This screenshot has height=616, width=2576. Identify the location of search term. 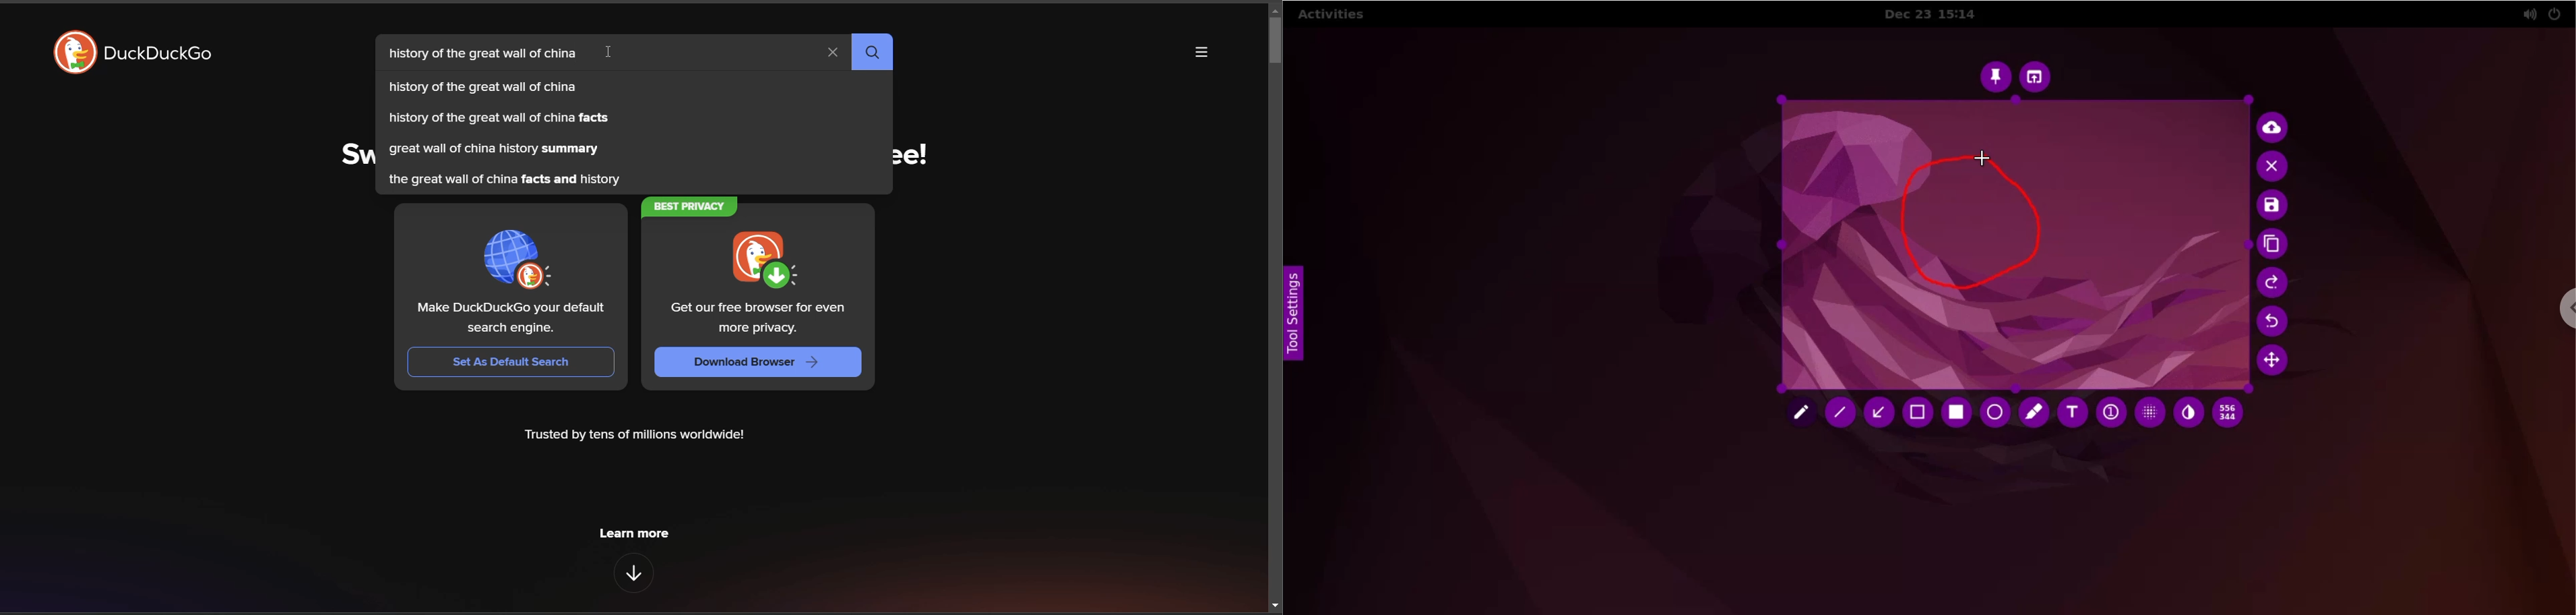
(488, 55).